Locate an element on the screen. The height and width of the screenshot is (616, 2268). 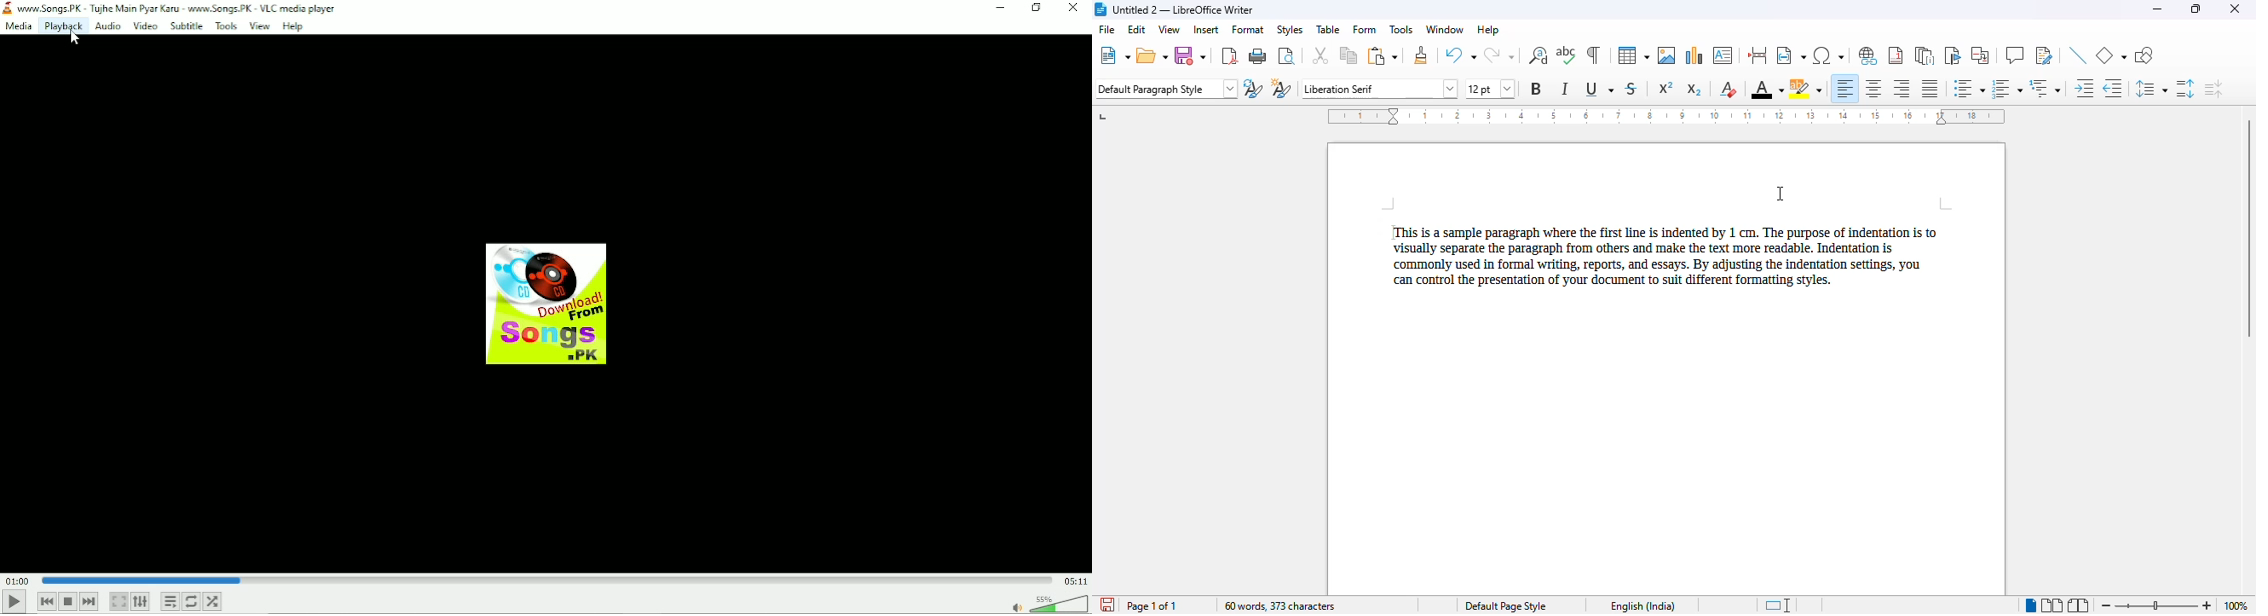
strikethrough is located at coordinates (1633, 89).